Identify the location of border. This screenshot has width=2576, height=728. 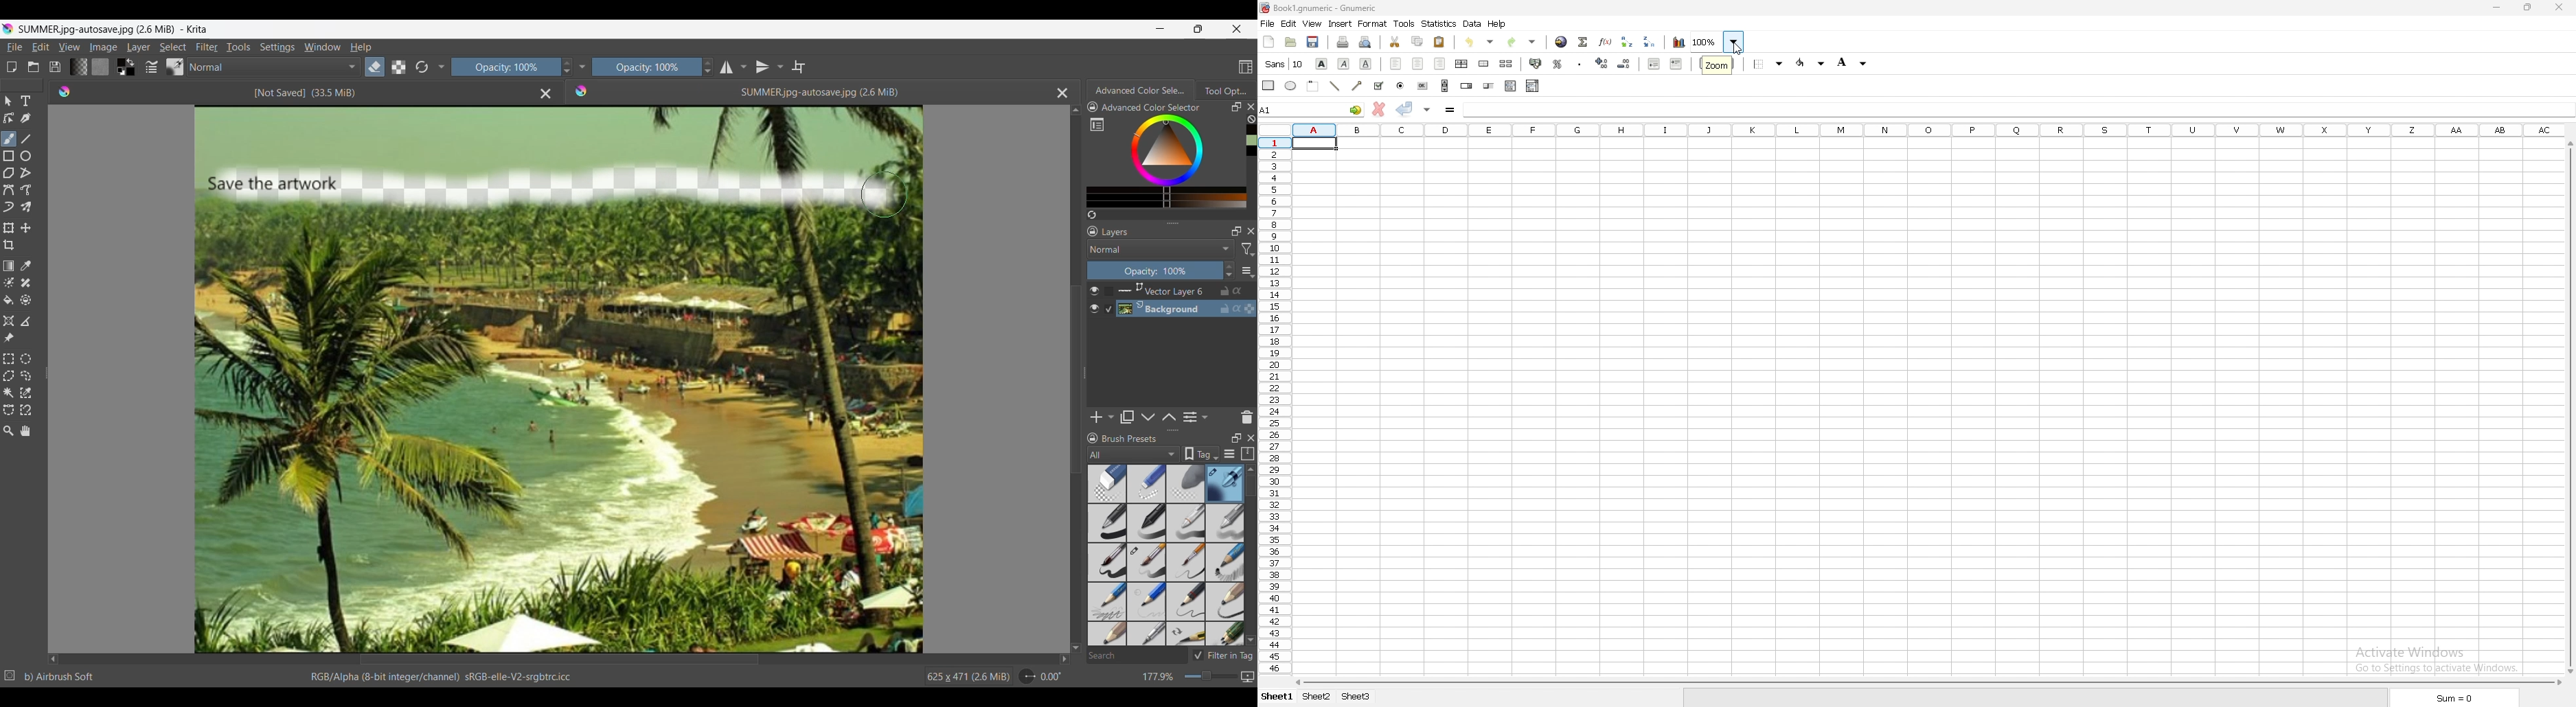
(1762, 62).